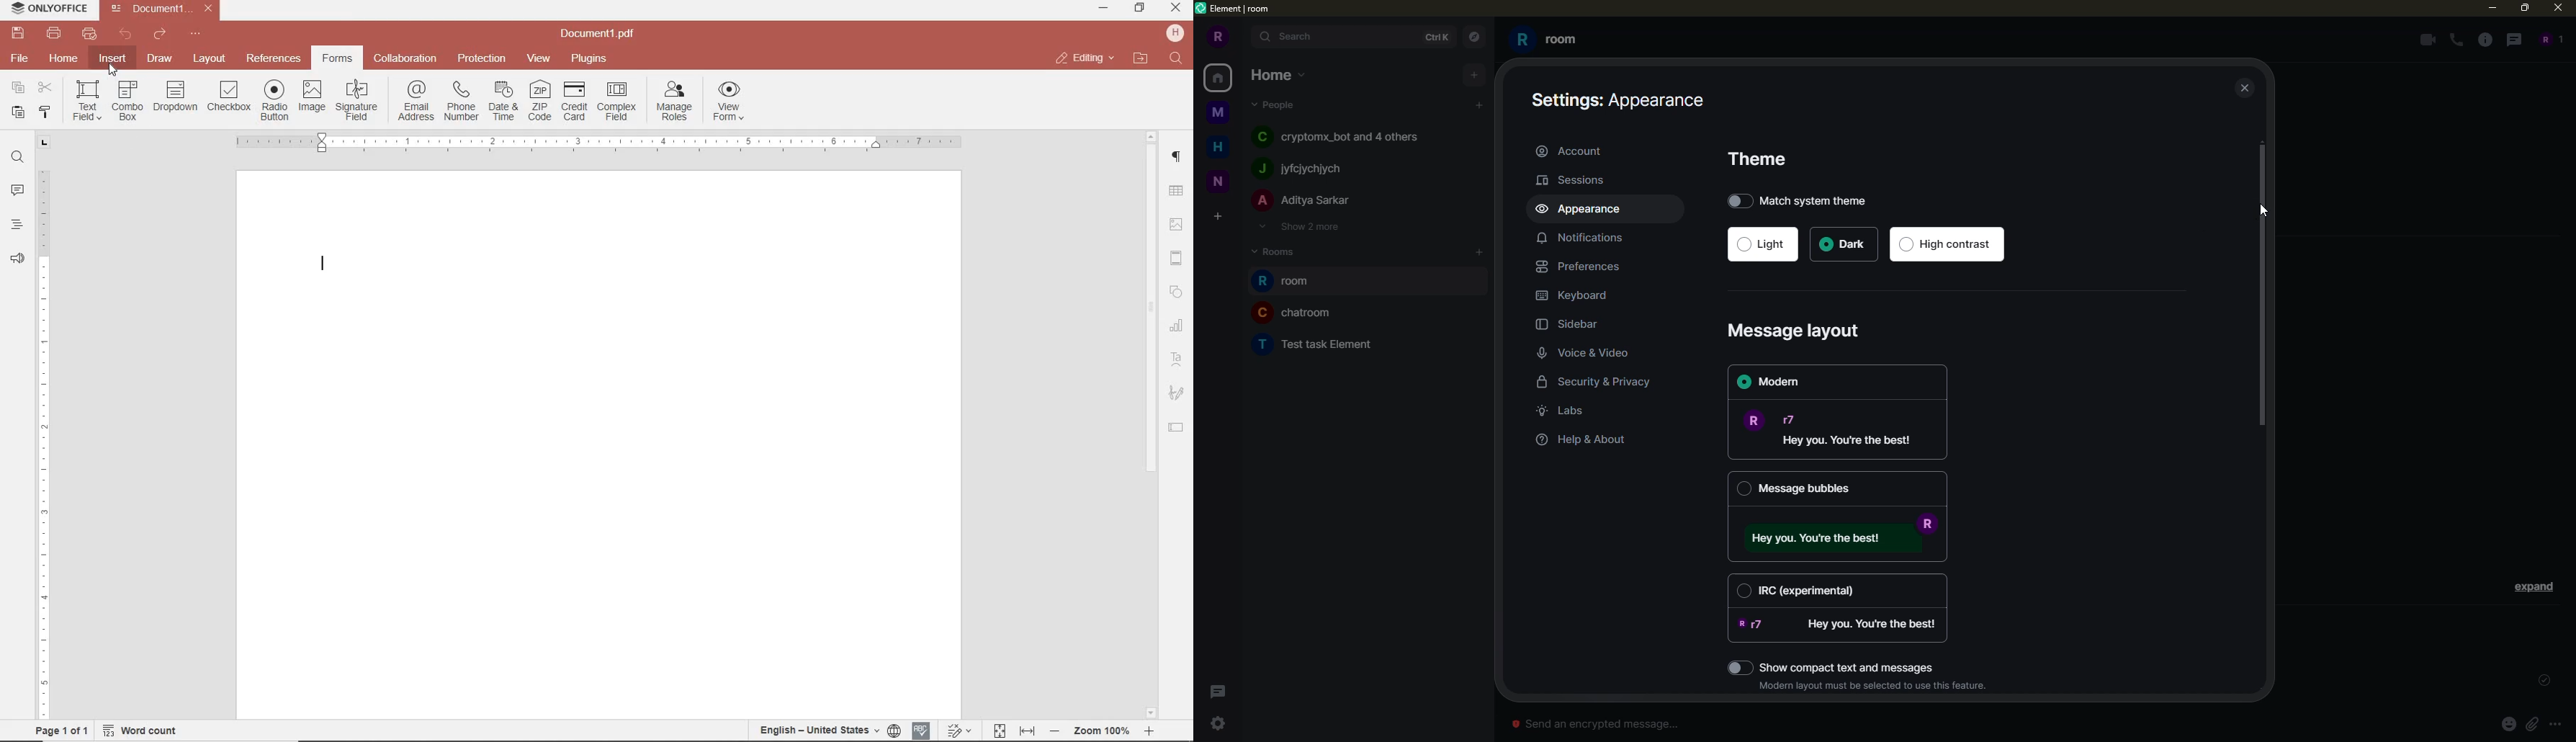 This screenshot has height=756, width=2576. What do you see at coordinates (337, 58) in the screenshot?
I see `forms` at bounding box center [337, 58].